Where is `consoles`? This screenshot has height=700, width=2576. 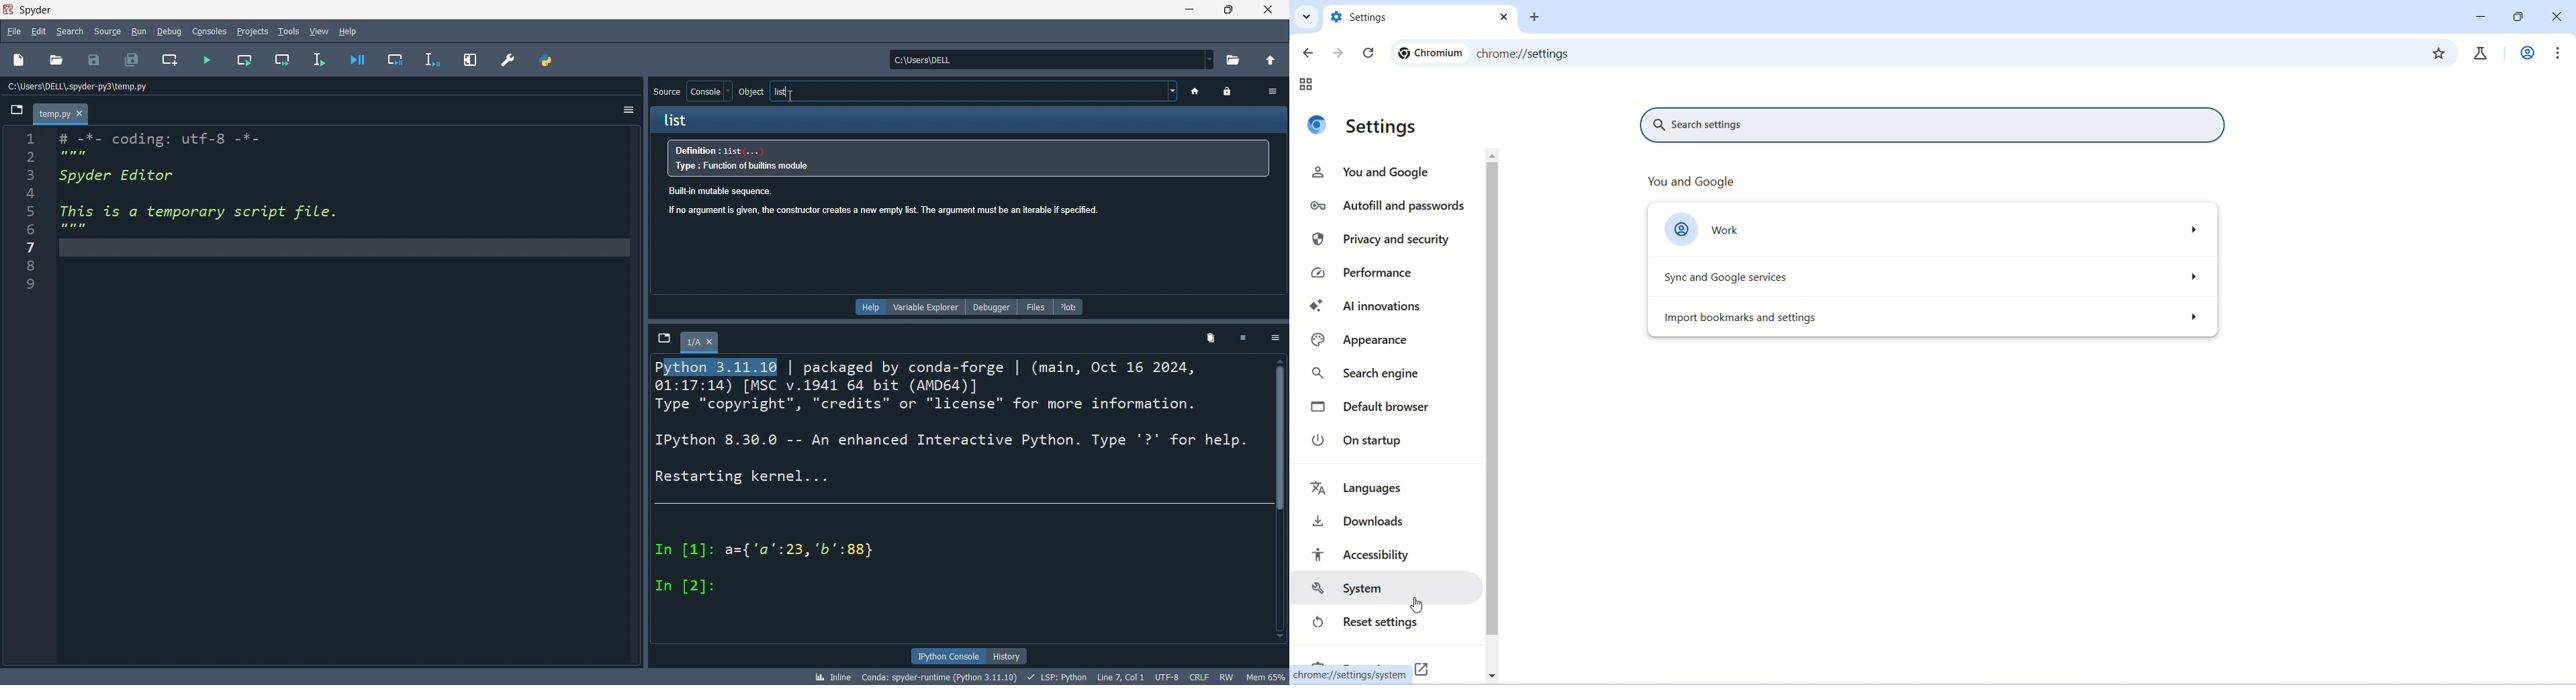 consoles is located at coordinates (209, 31).